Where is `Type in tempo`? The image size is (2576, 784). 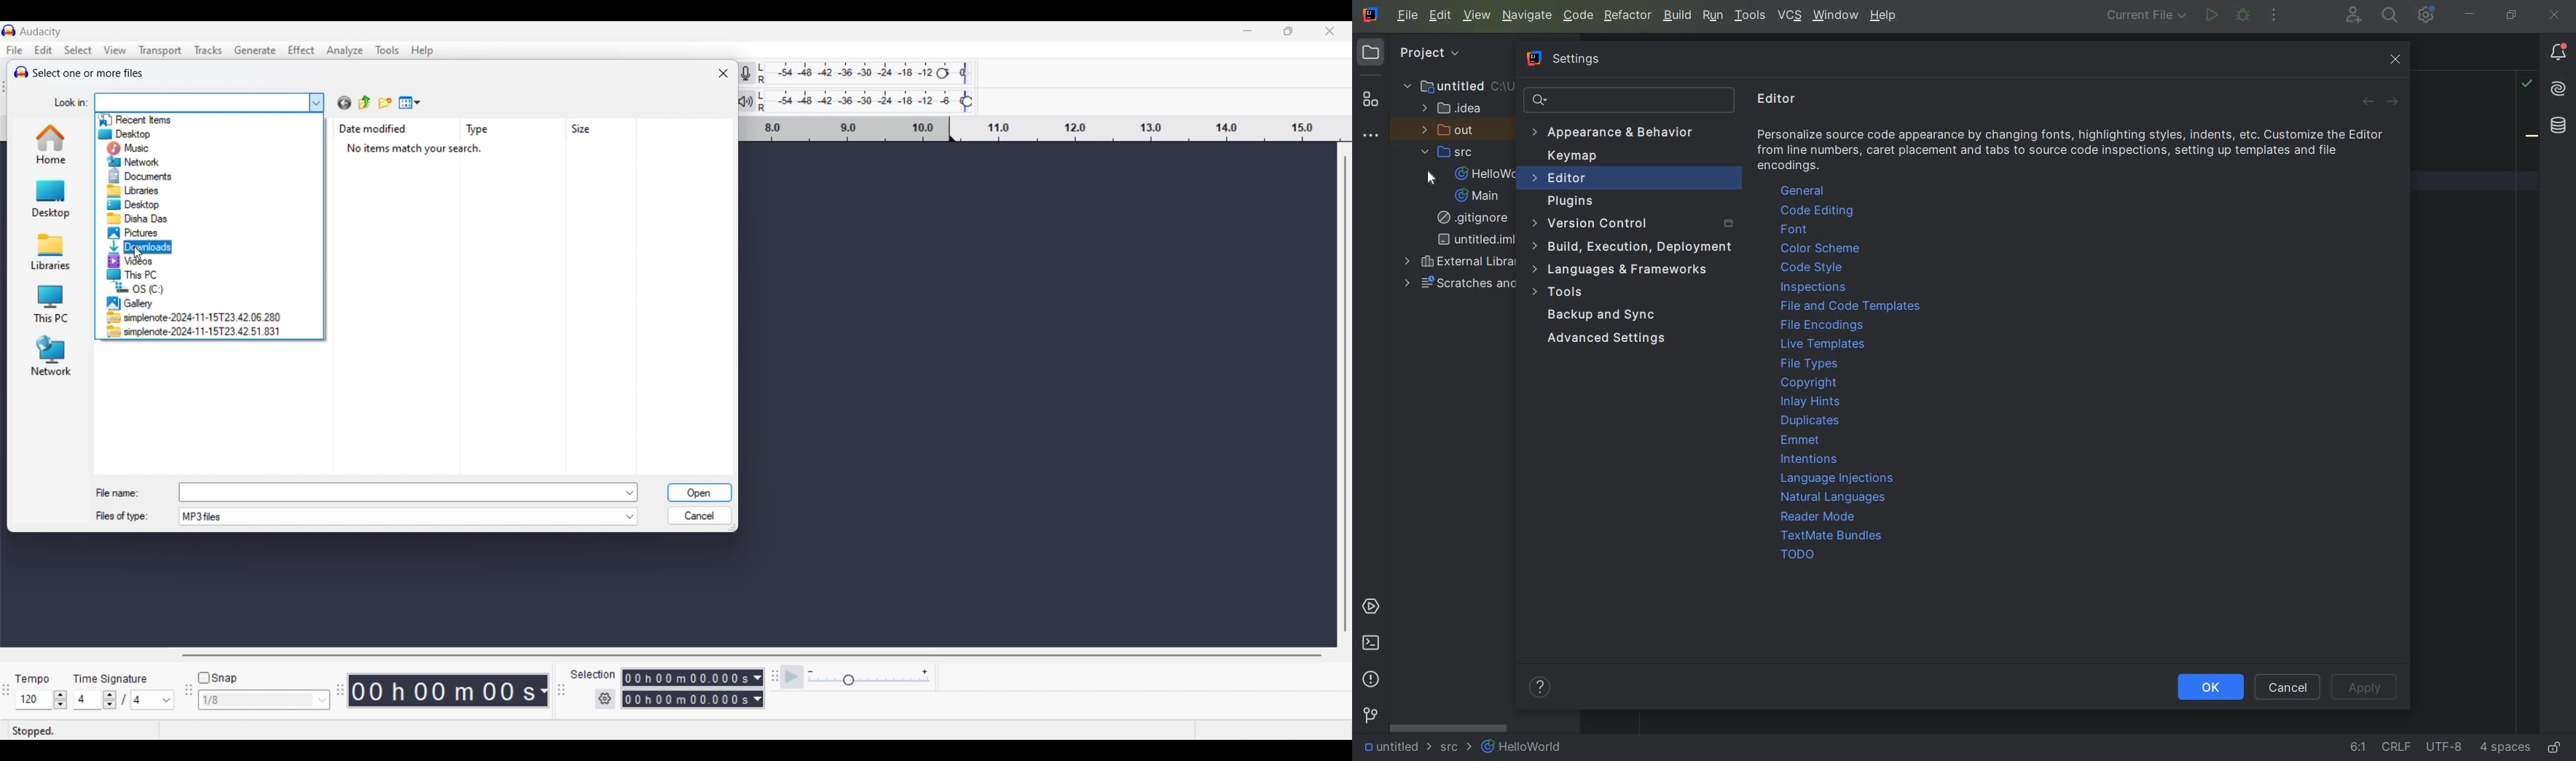 Type in tempo is located at coordinates (35, 700).